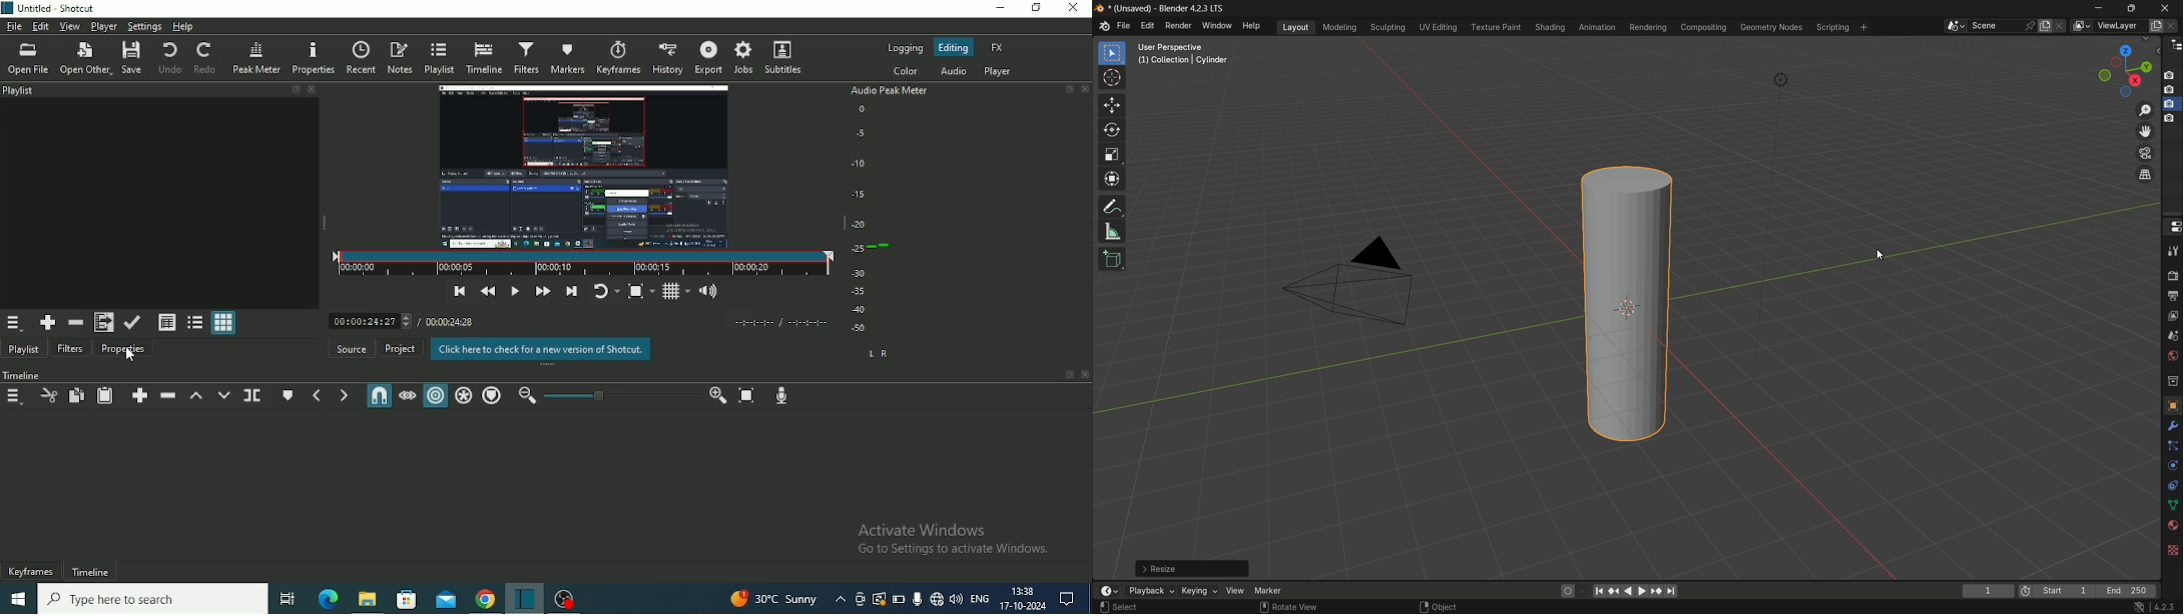  I want to click on icon, so click(2026, 590).